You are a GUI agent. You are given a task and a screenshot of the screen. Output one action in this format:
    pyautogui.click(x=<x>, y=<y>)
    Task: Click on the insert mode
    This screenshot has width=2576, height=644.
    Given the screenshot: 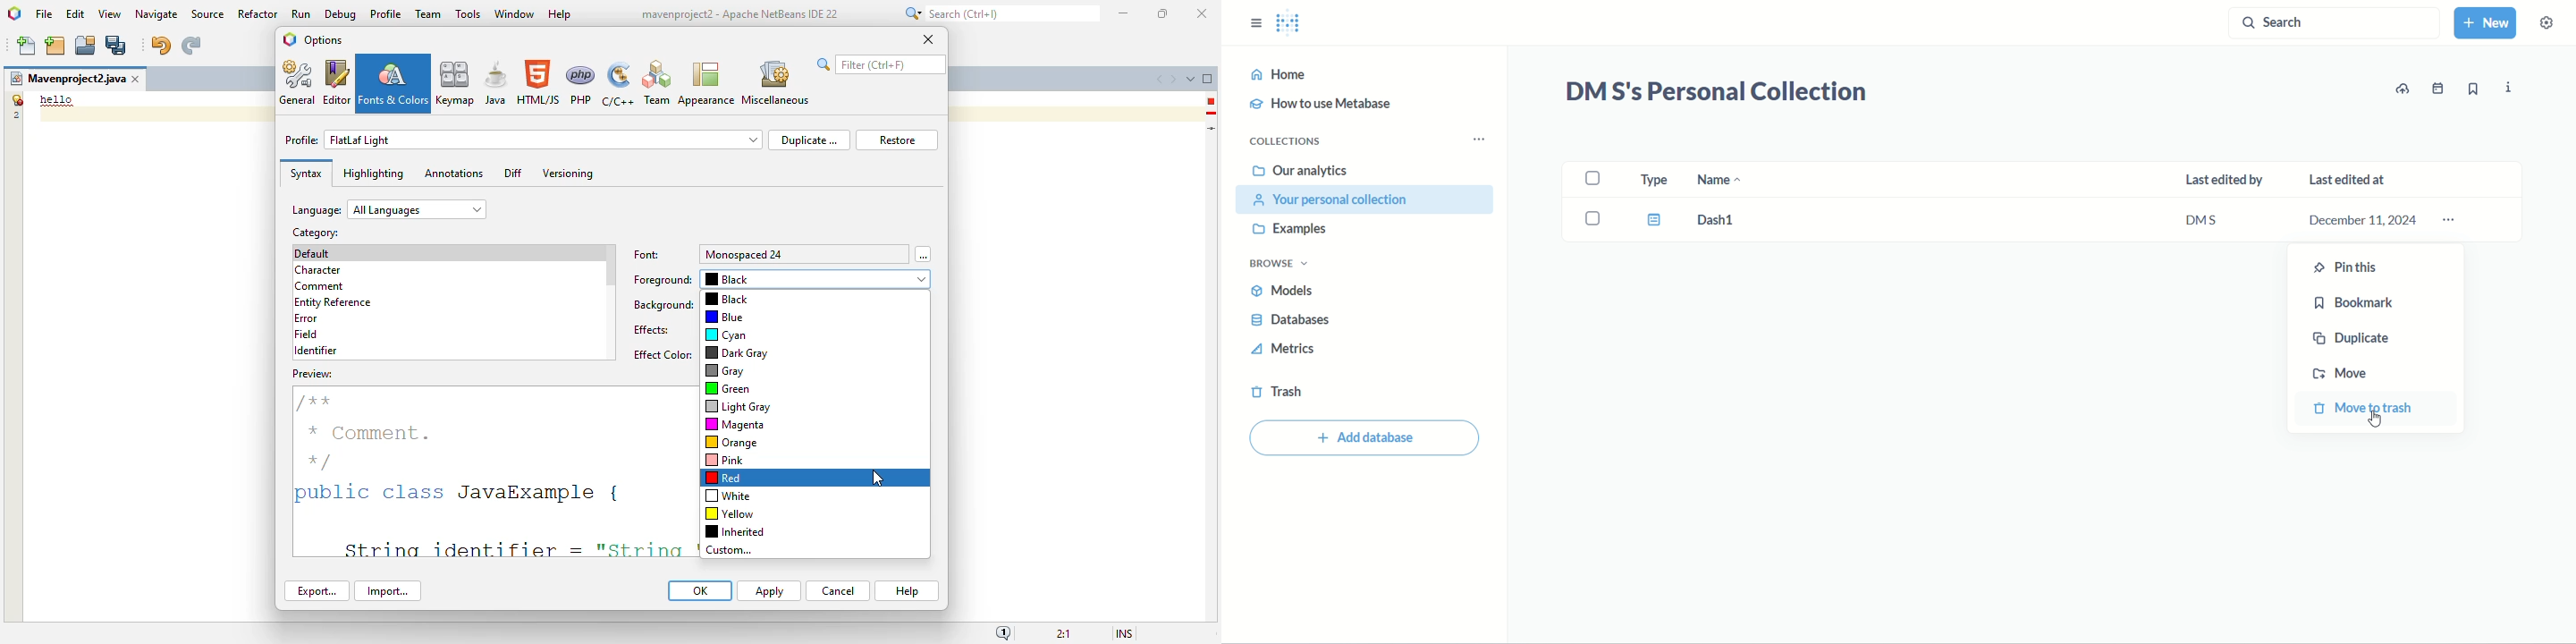 What is the action you would take?
    pyautogui.click(x=1124, y=632)
    